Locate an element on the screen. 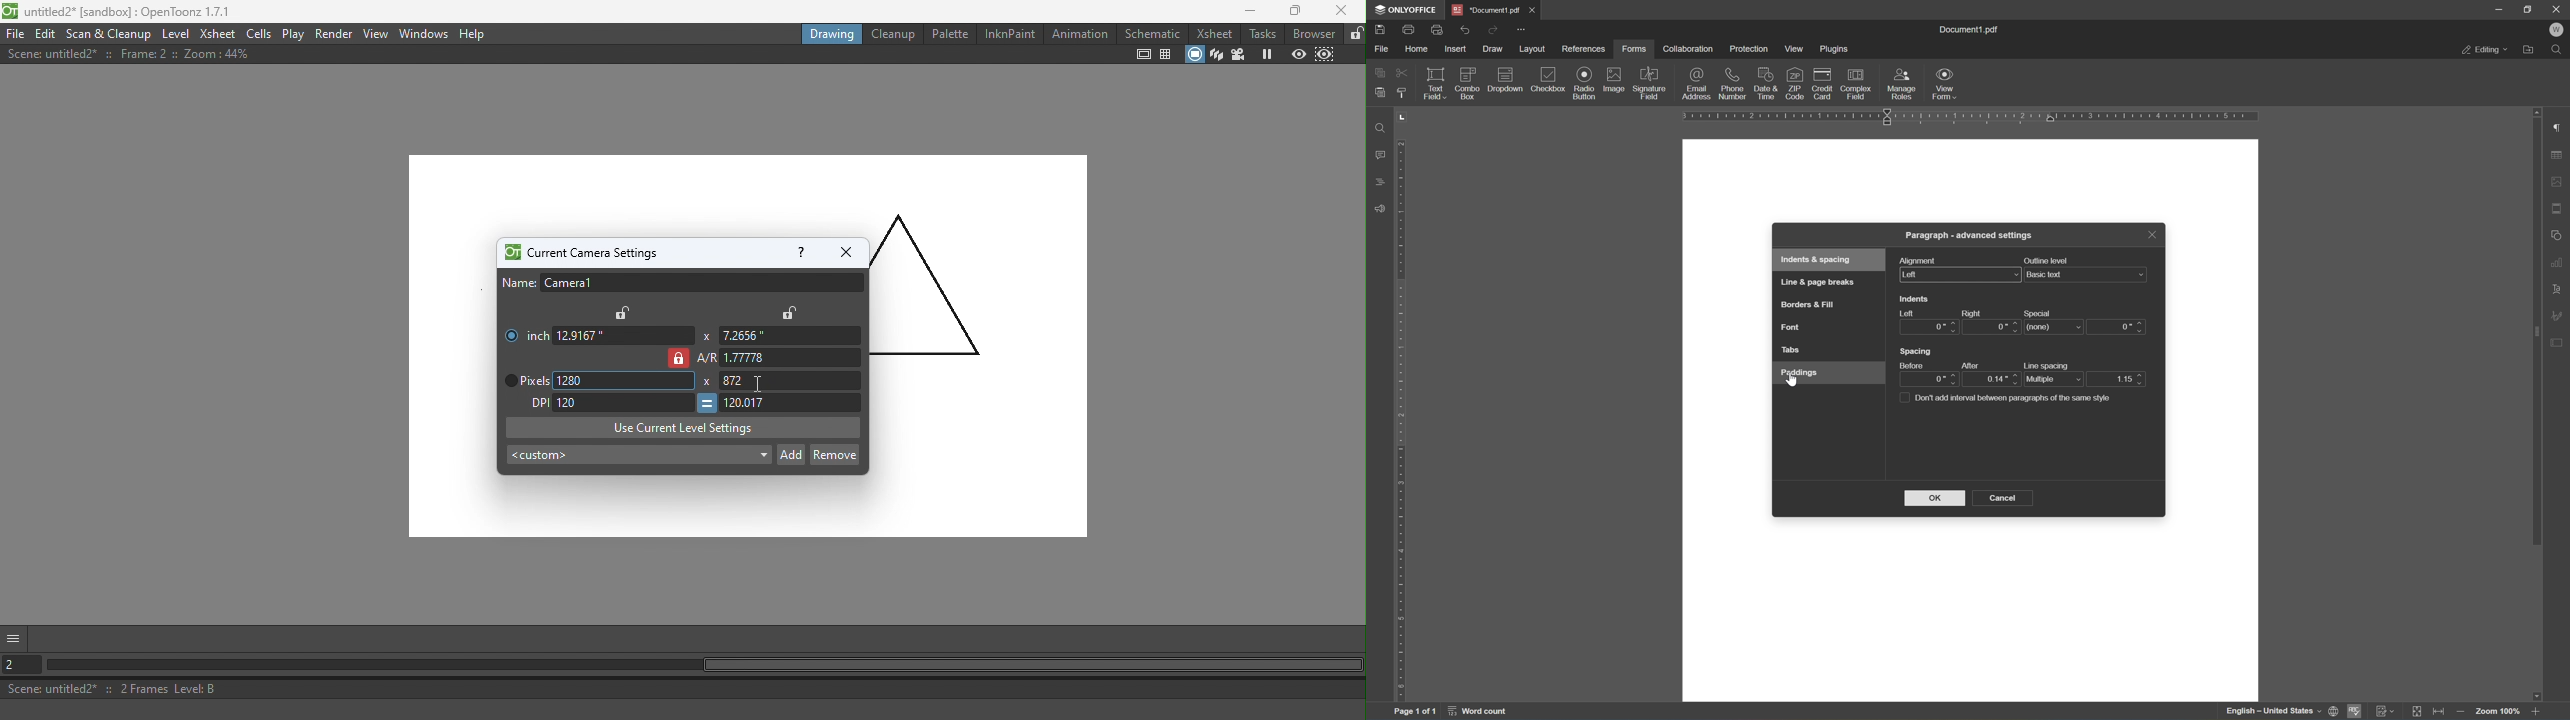 The image size is (2576, 728). signature field is located at coordinates (1650, 84).